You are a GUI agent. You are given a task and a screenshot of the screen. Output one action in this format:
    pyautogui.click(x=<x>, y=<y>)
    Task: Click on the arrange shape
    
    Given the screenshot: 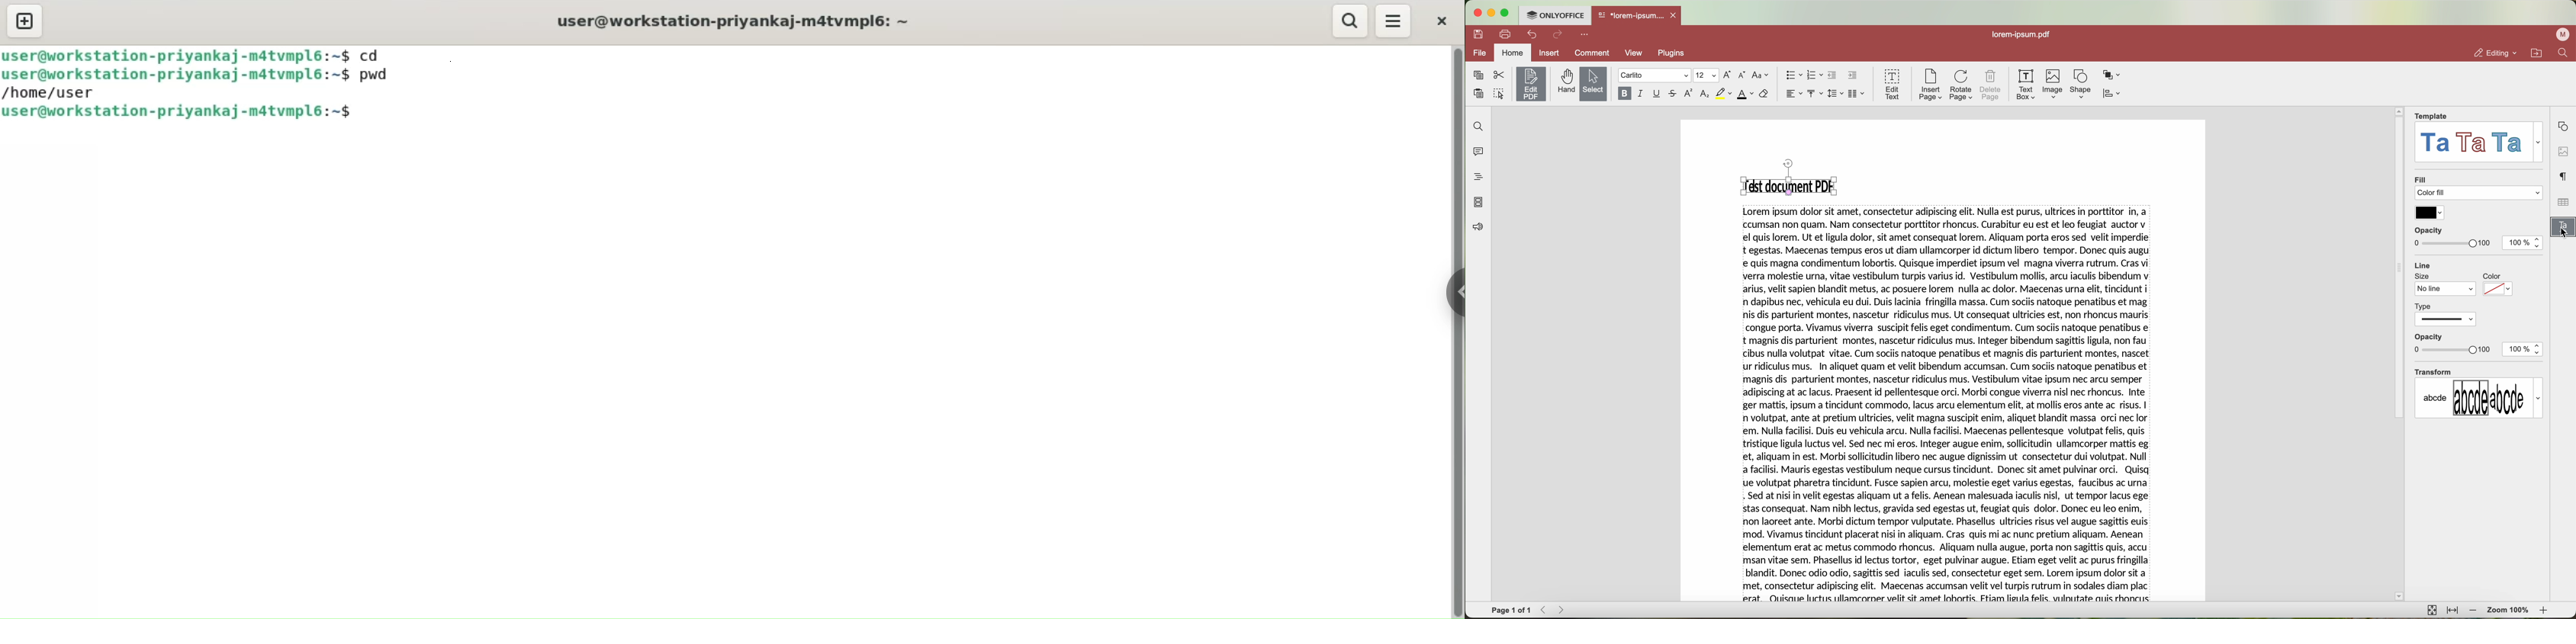 What is the action you would take?
    pyautogui.click(x=2113, y=75)
    